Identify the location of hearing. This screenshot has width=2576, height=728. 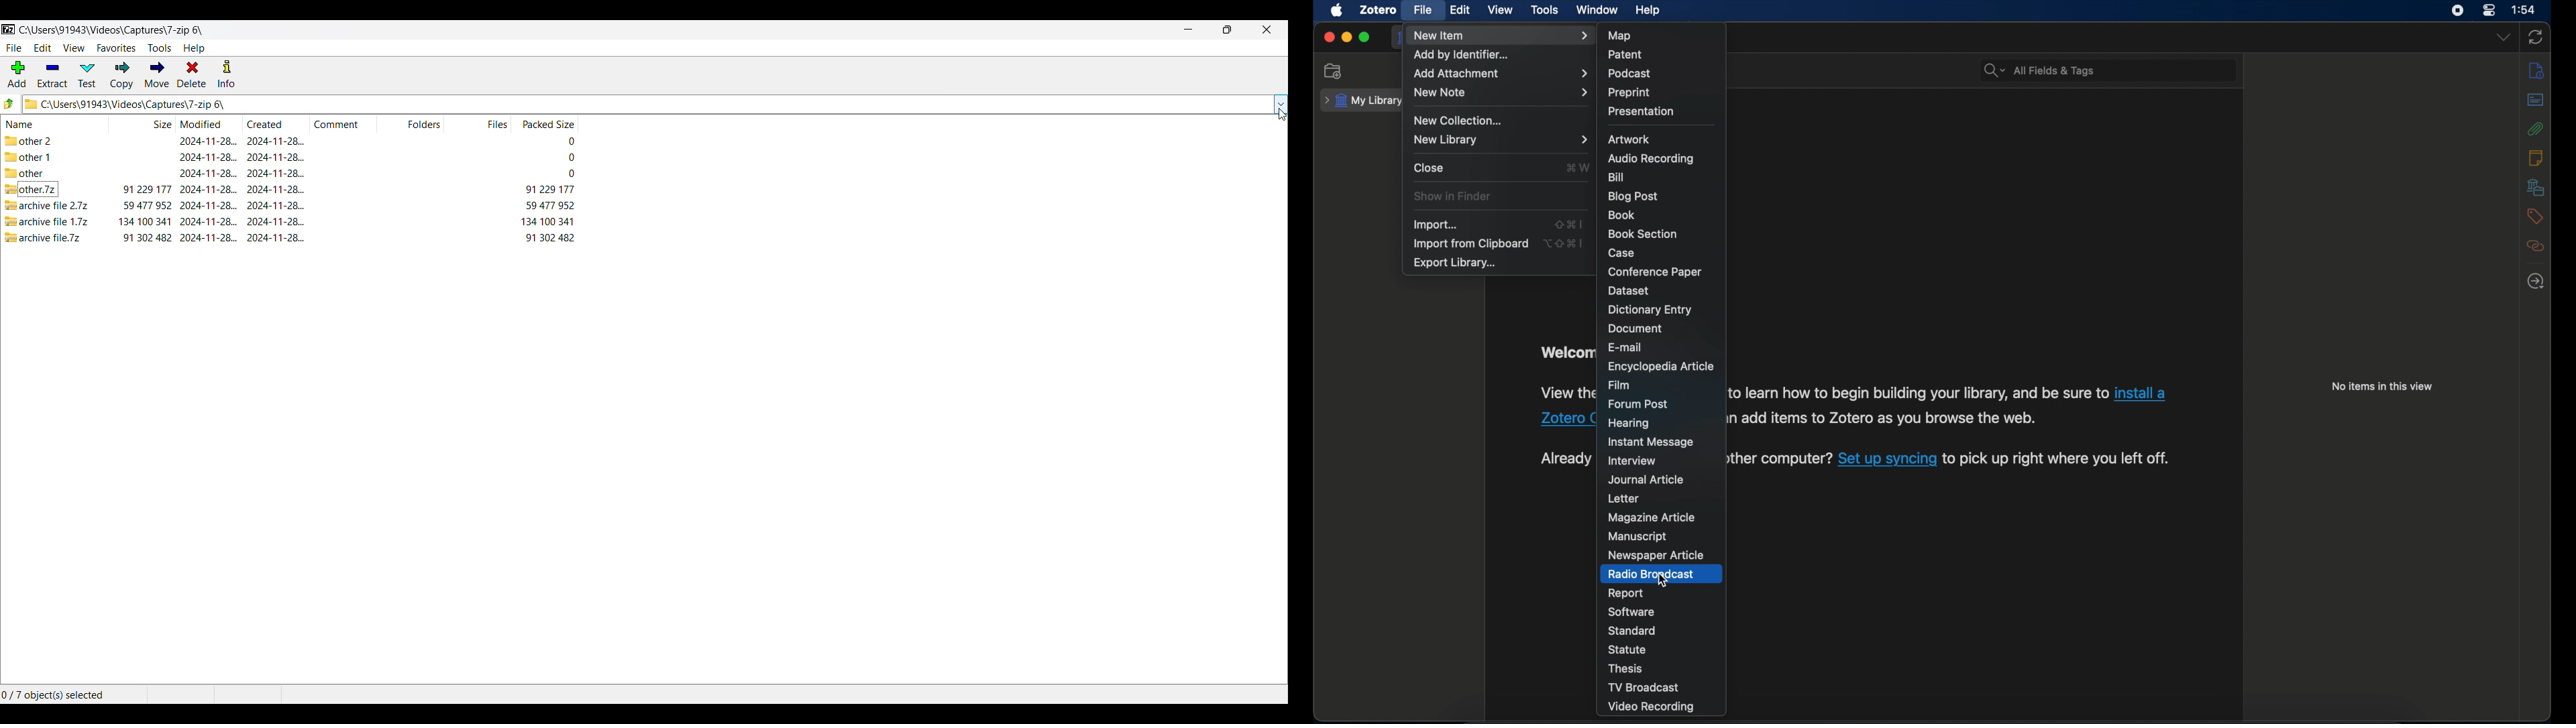
(1629, 422).